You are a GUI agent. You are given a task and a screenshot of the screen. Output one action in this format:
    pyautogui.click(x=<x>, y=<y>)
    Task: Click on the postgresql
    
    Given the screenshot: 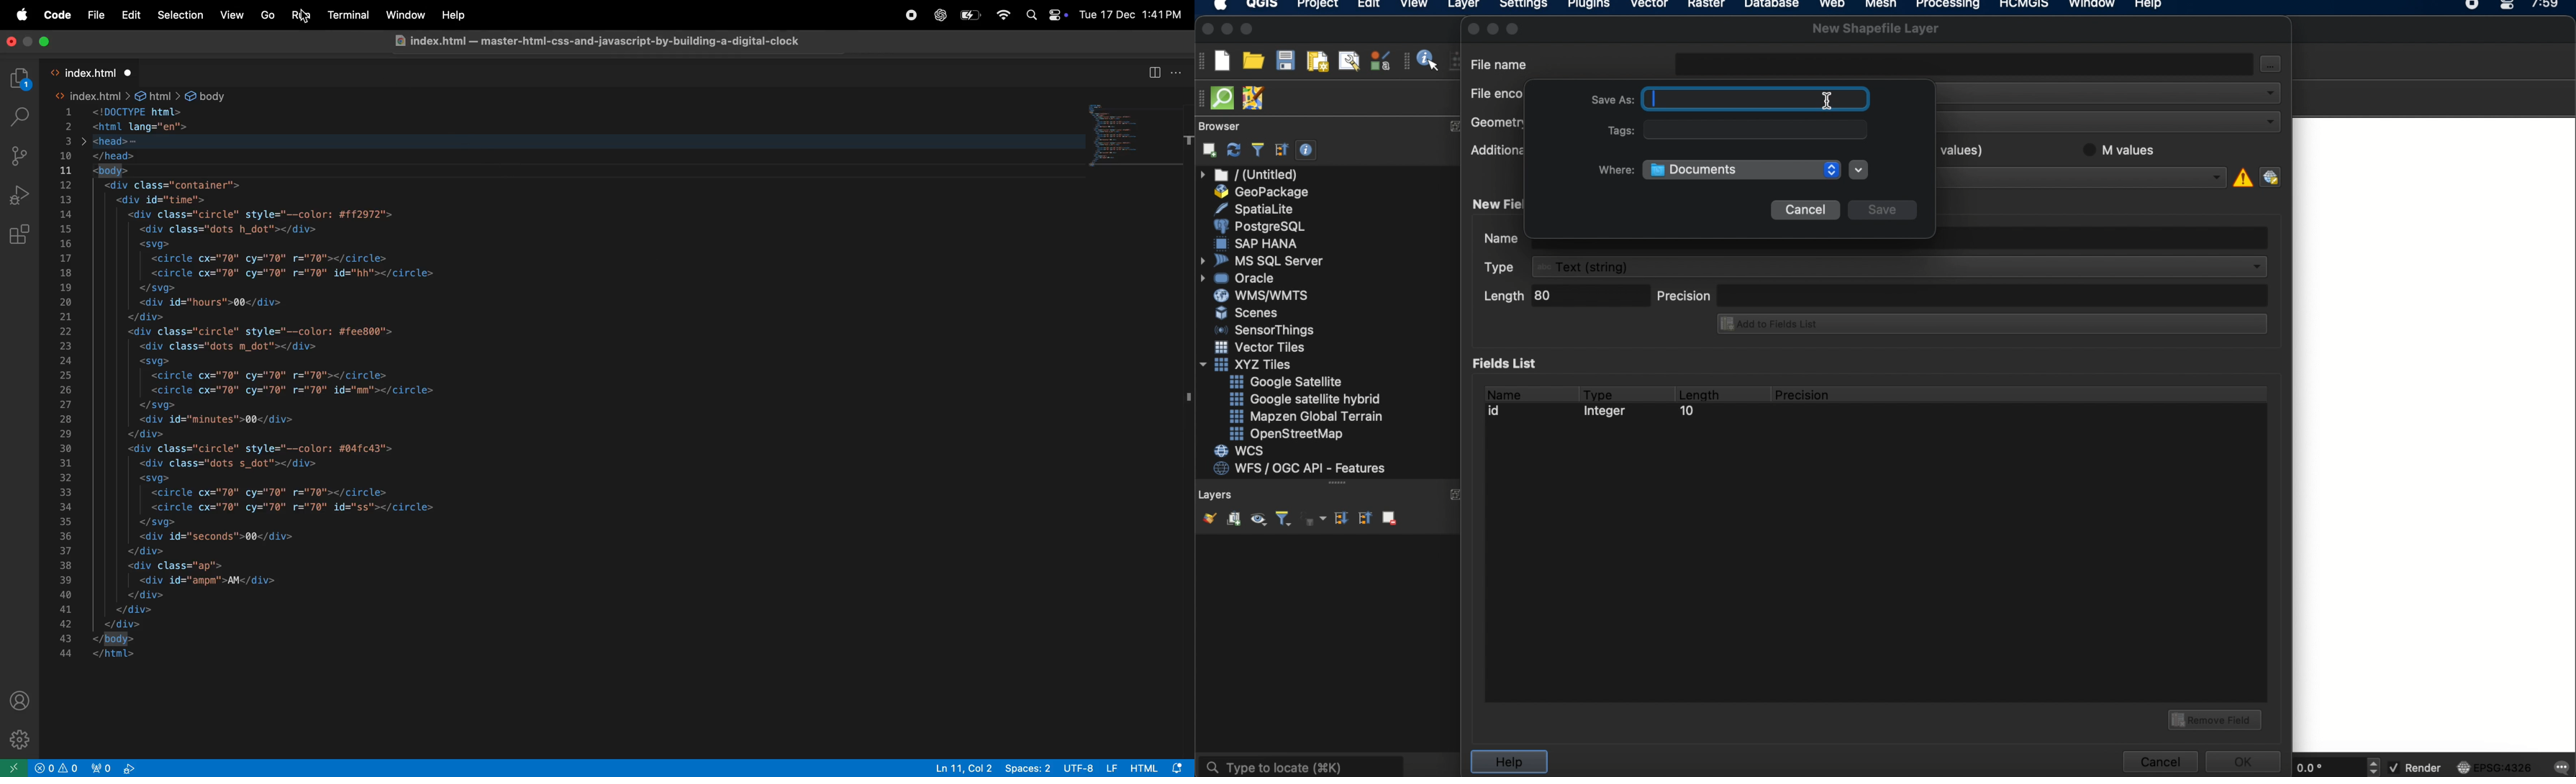 What is the action you would take?
    pyautogui.click(x=1259, y=227)
    